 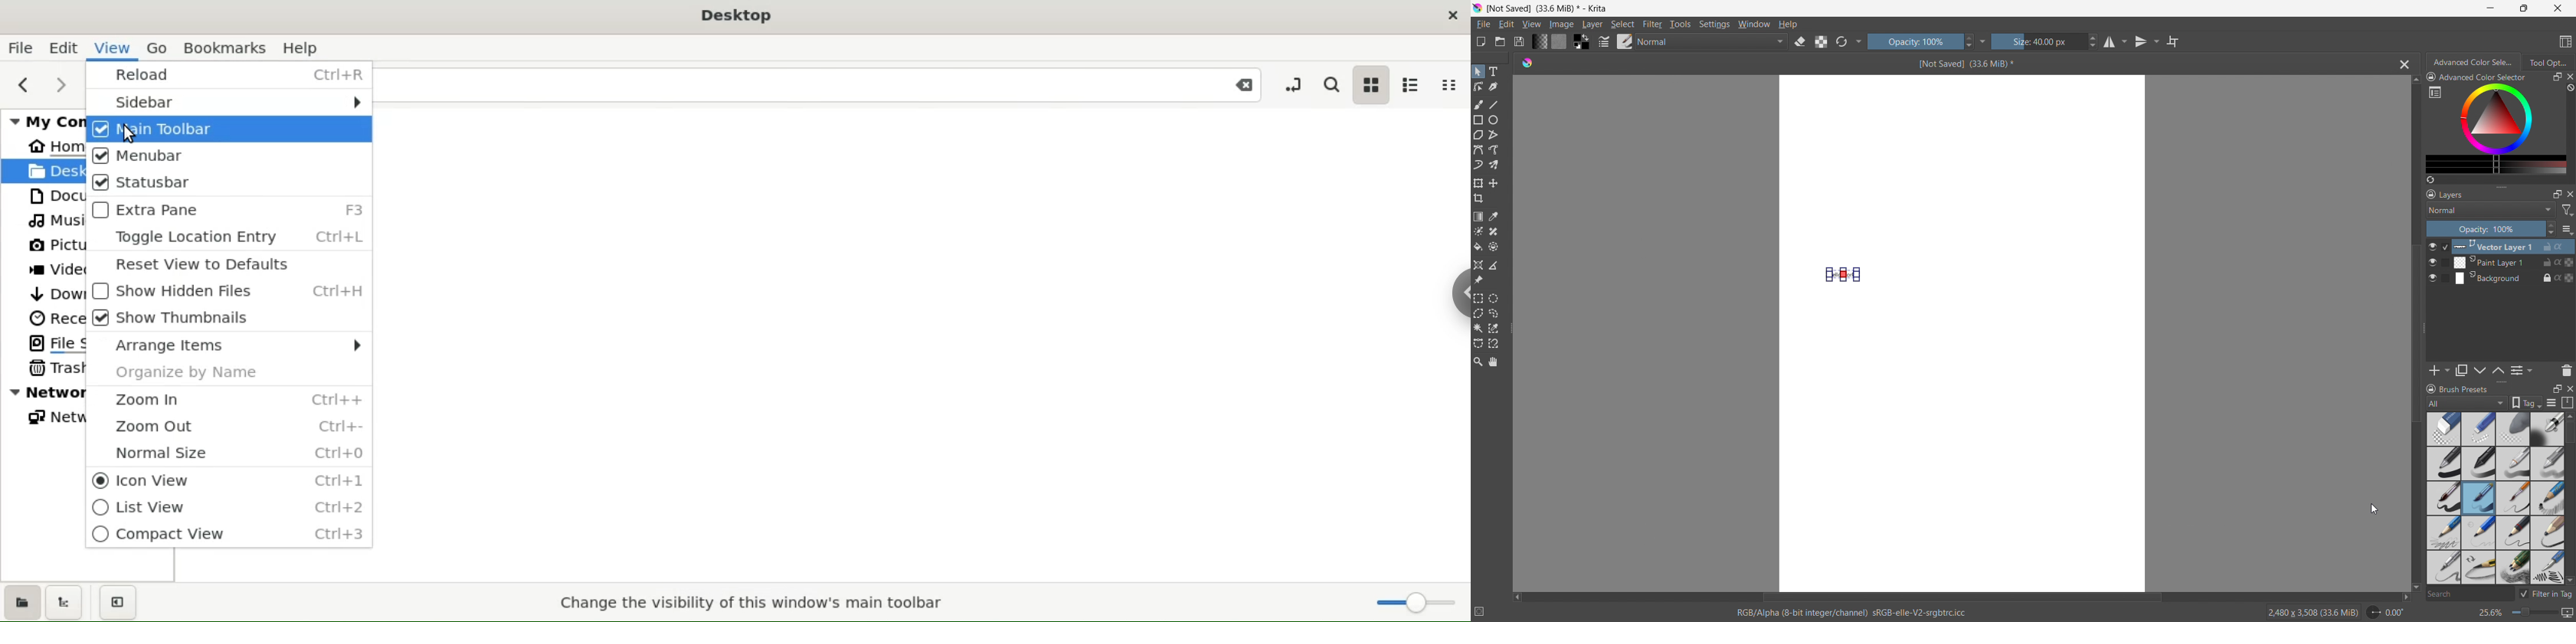 What do you see at coordinates (2522, 8) in the screenshot?
I see `maximize` at bounding box center [2522, 8].